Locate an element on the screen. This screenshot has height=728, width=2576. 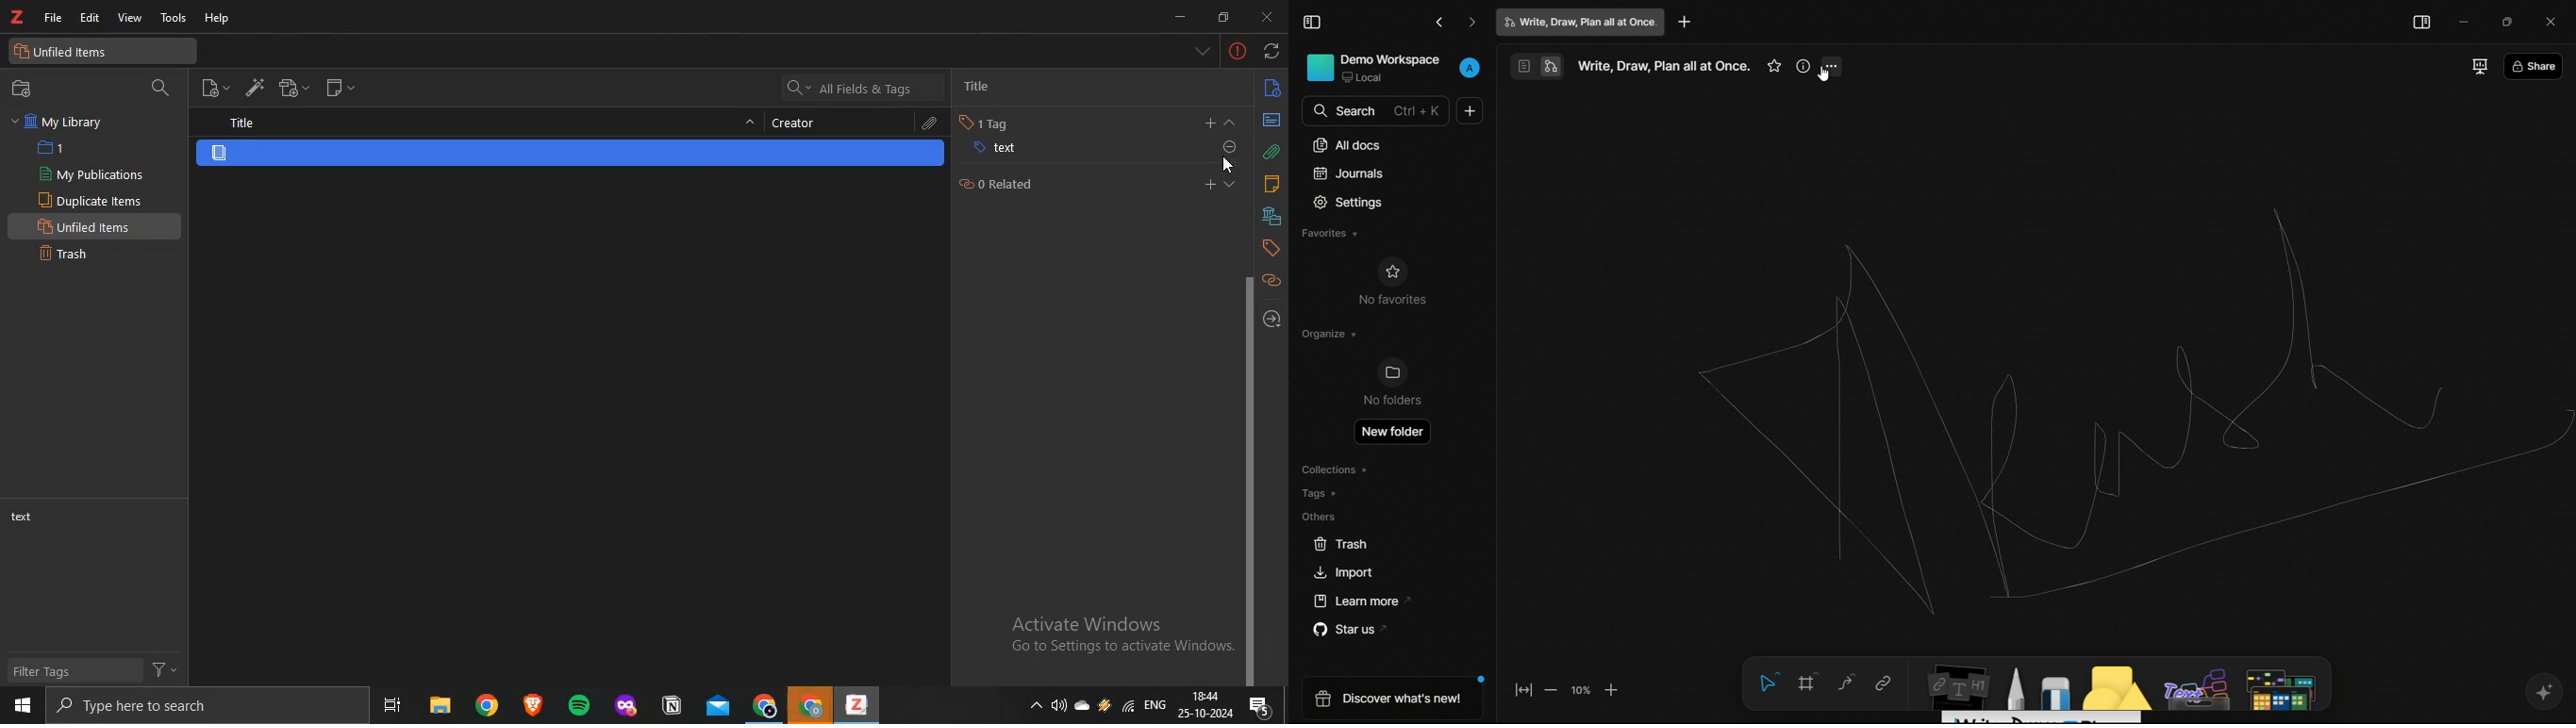
trash is located at coordinates (1339, 544).